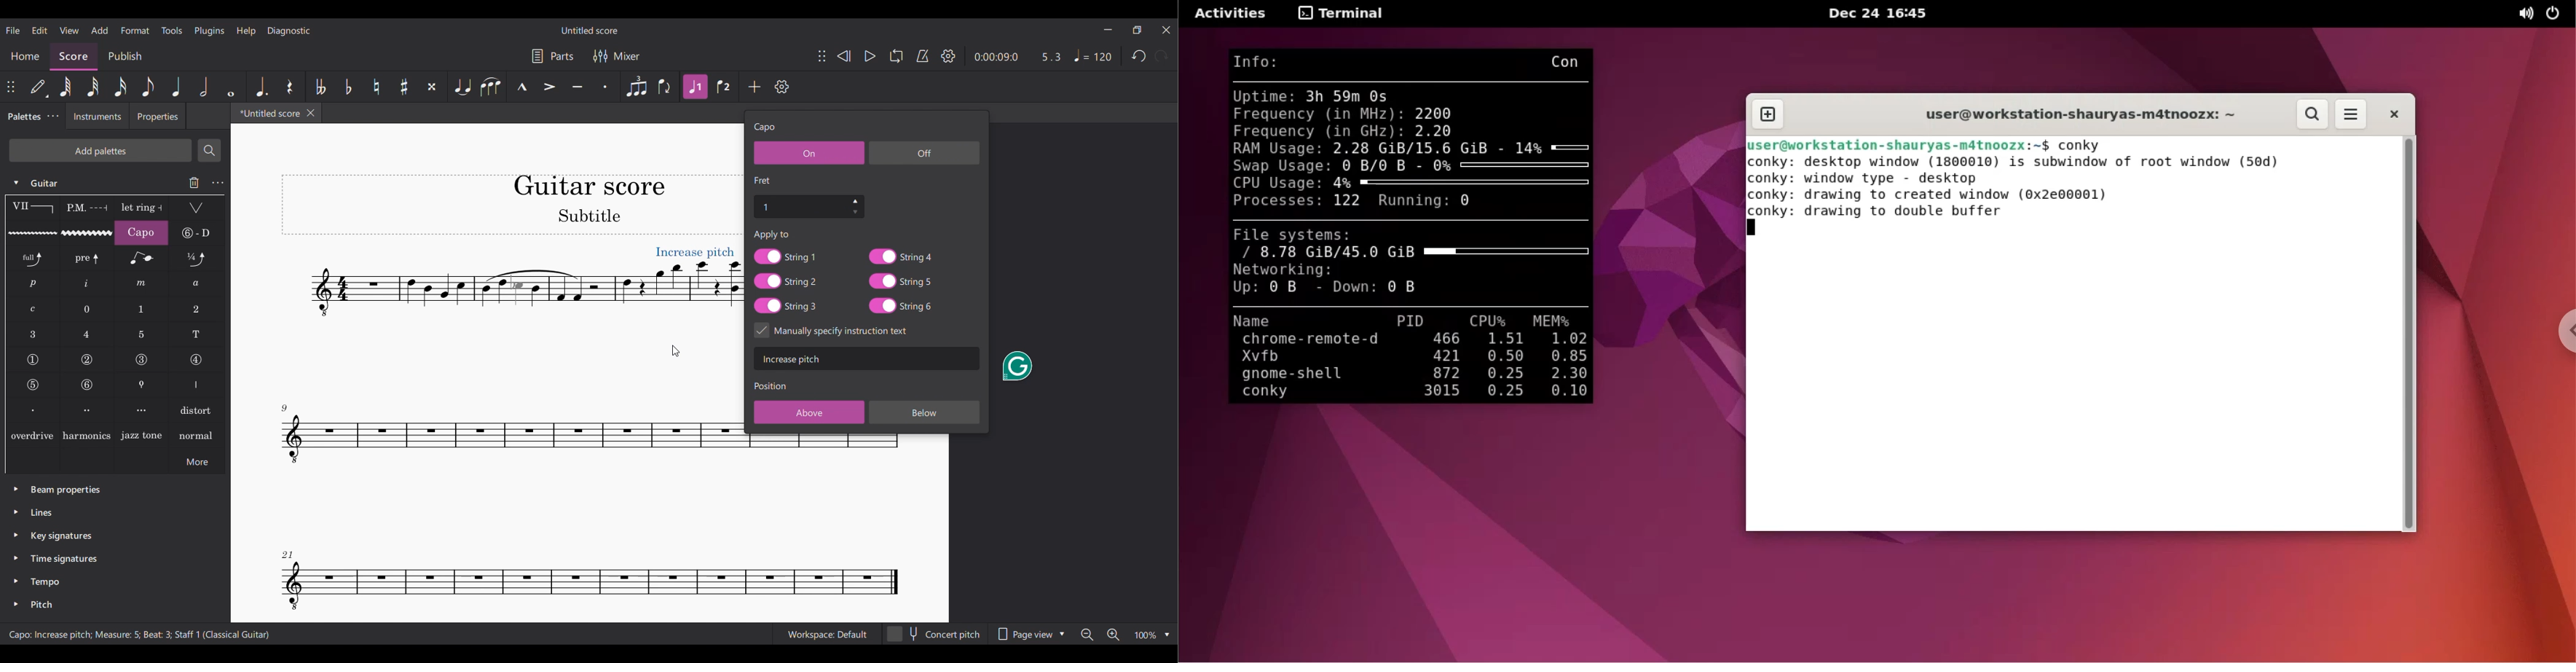 The image size is (2576, 672). What do you see at coordinates (47, 183) in the screenshot?
I see `Guitar` at bounding box center [47, 183].